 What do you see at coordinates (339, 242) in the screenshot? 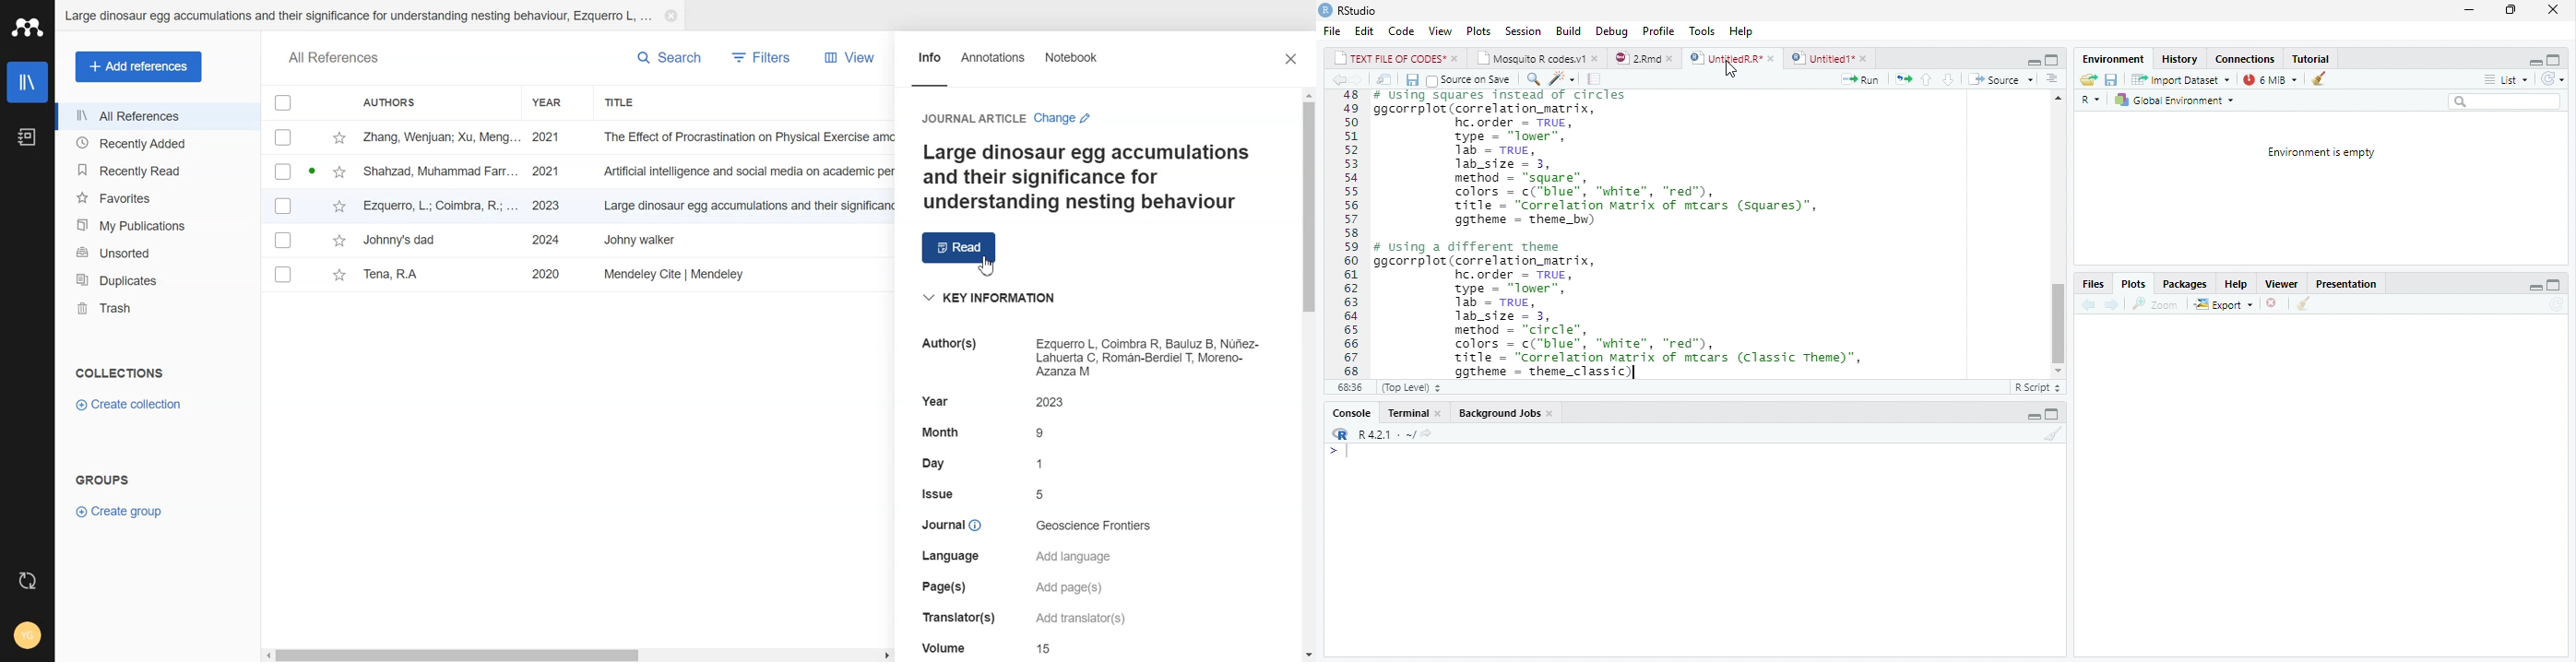
I see `star` at bounding box center [339, 242].